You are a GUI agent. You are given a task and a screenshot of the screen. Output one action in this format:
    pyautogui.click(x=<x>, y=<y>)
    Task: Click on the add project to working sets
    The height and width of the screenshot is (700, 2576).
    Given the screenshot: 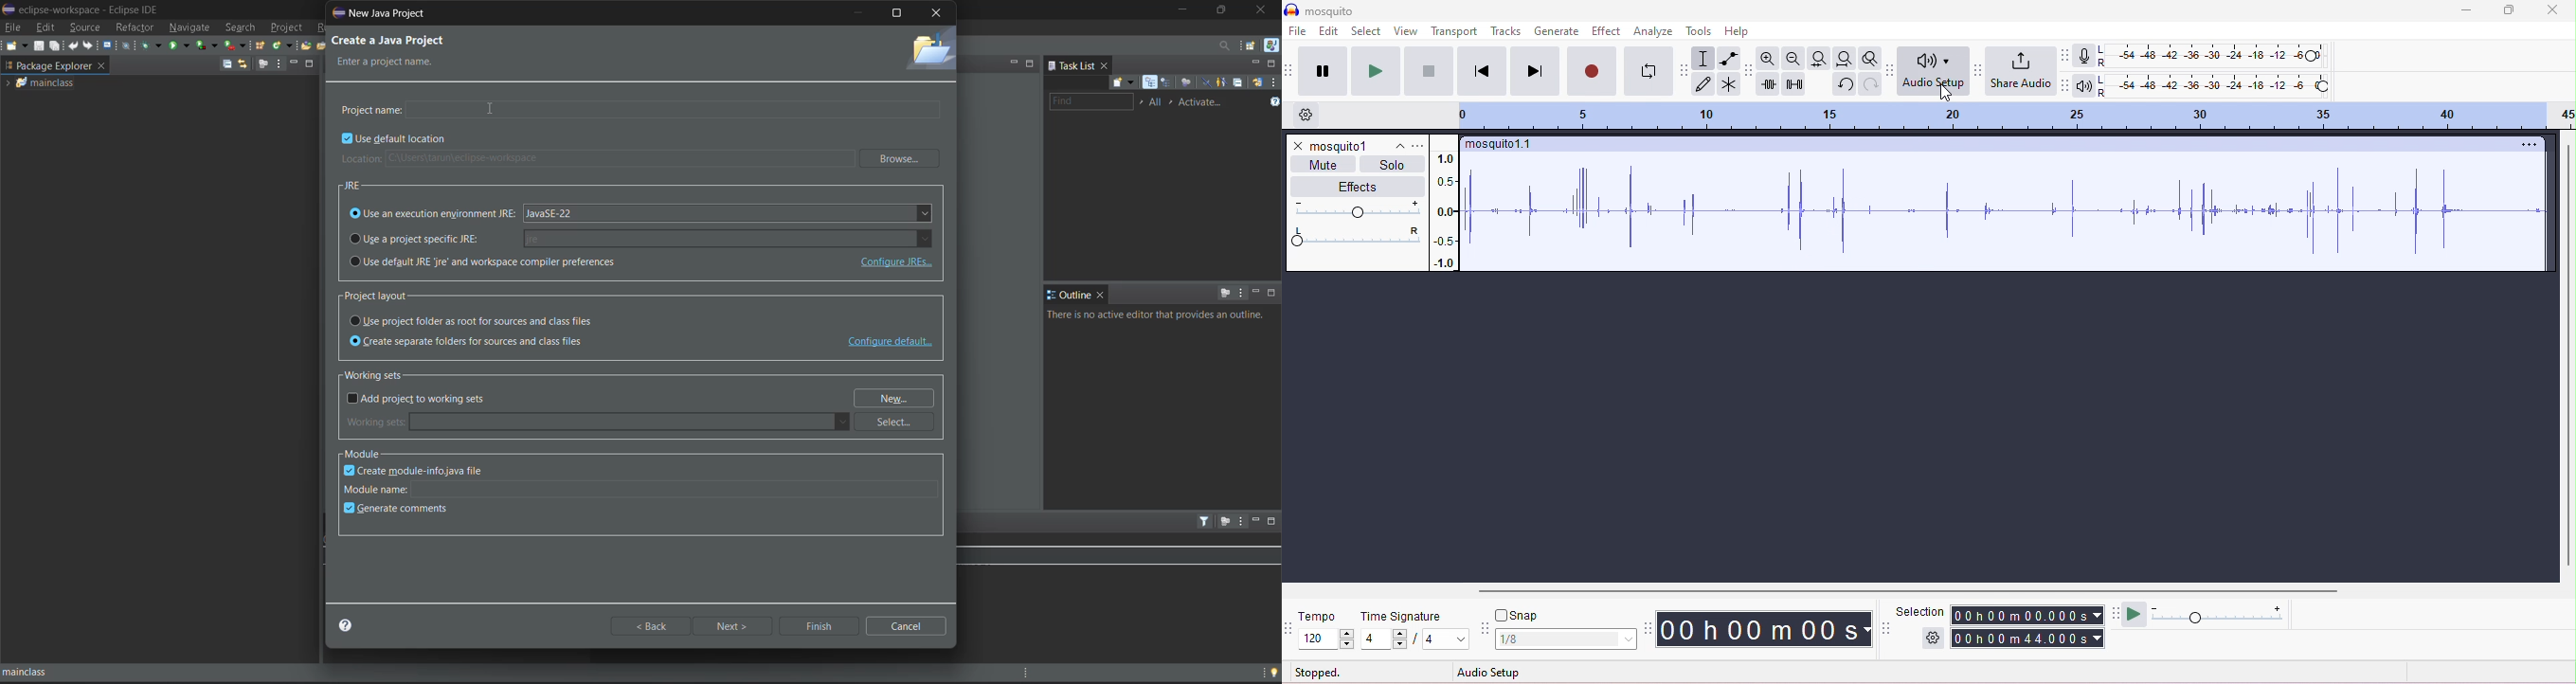 What is the action you would take?
    pyautogui.click(x=421, y=399)
    